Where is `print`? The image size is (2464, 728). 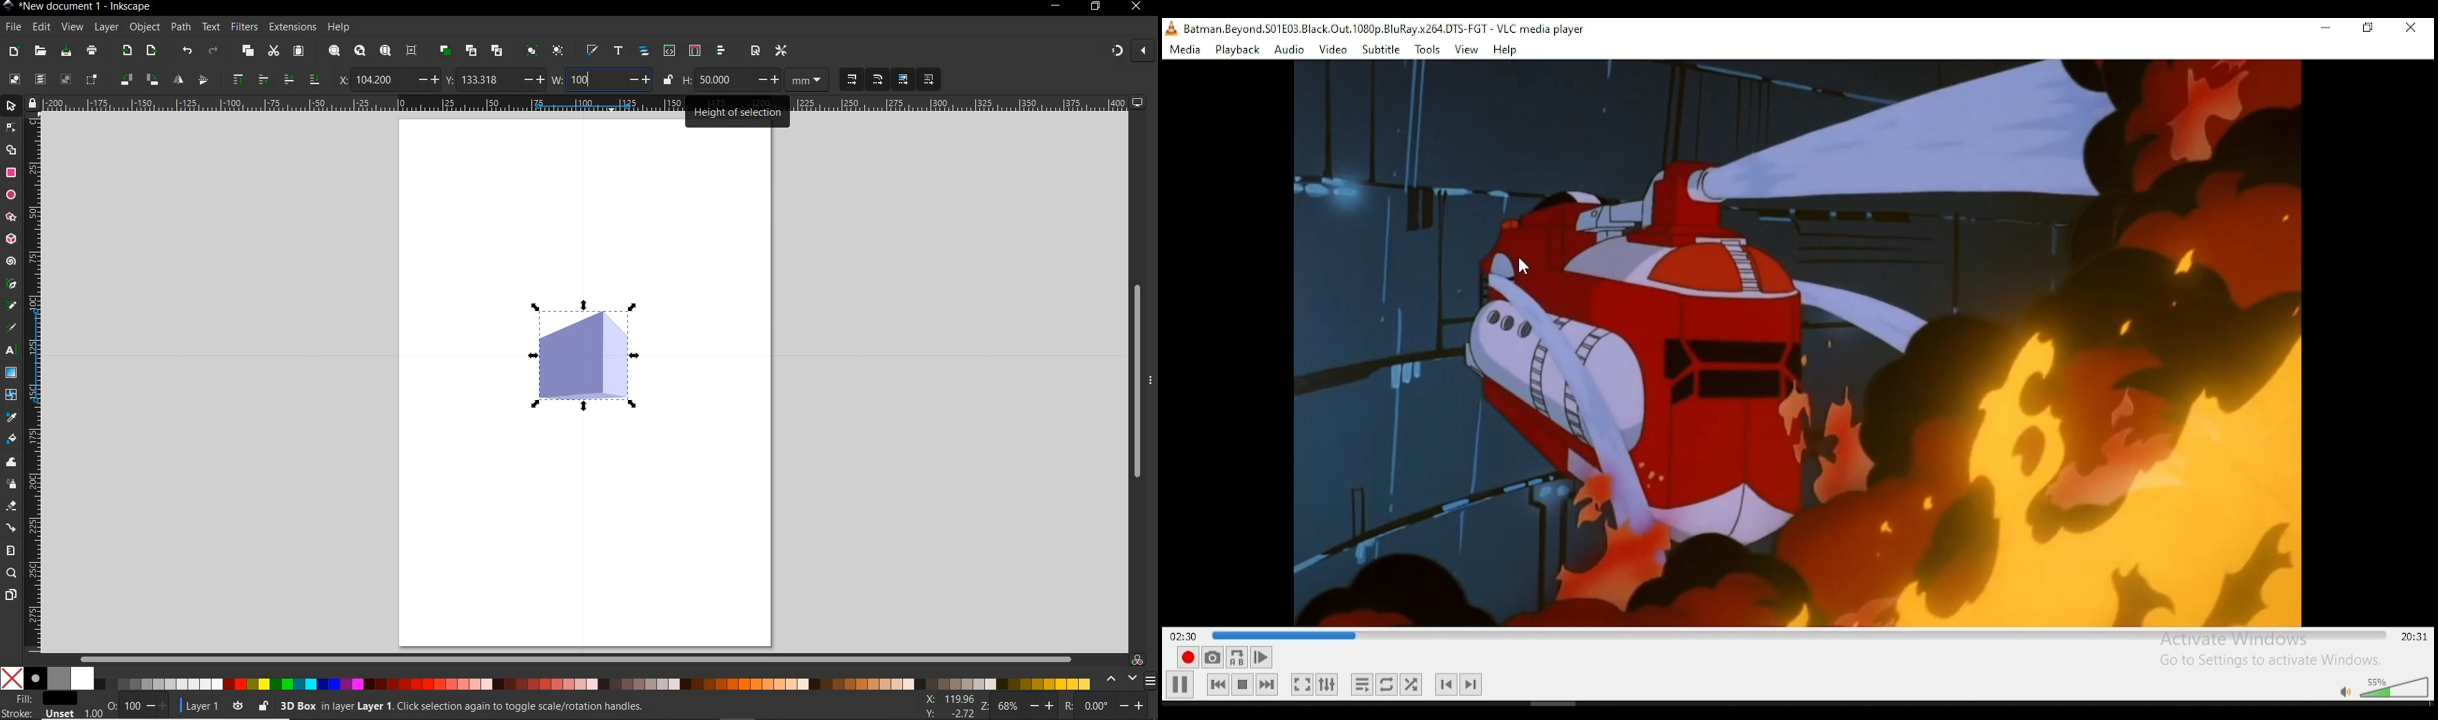
print is located at coordinates (92, 51).